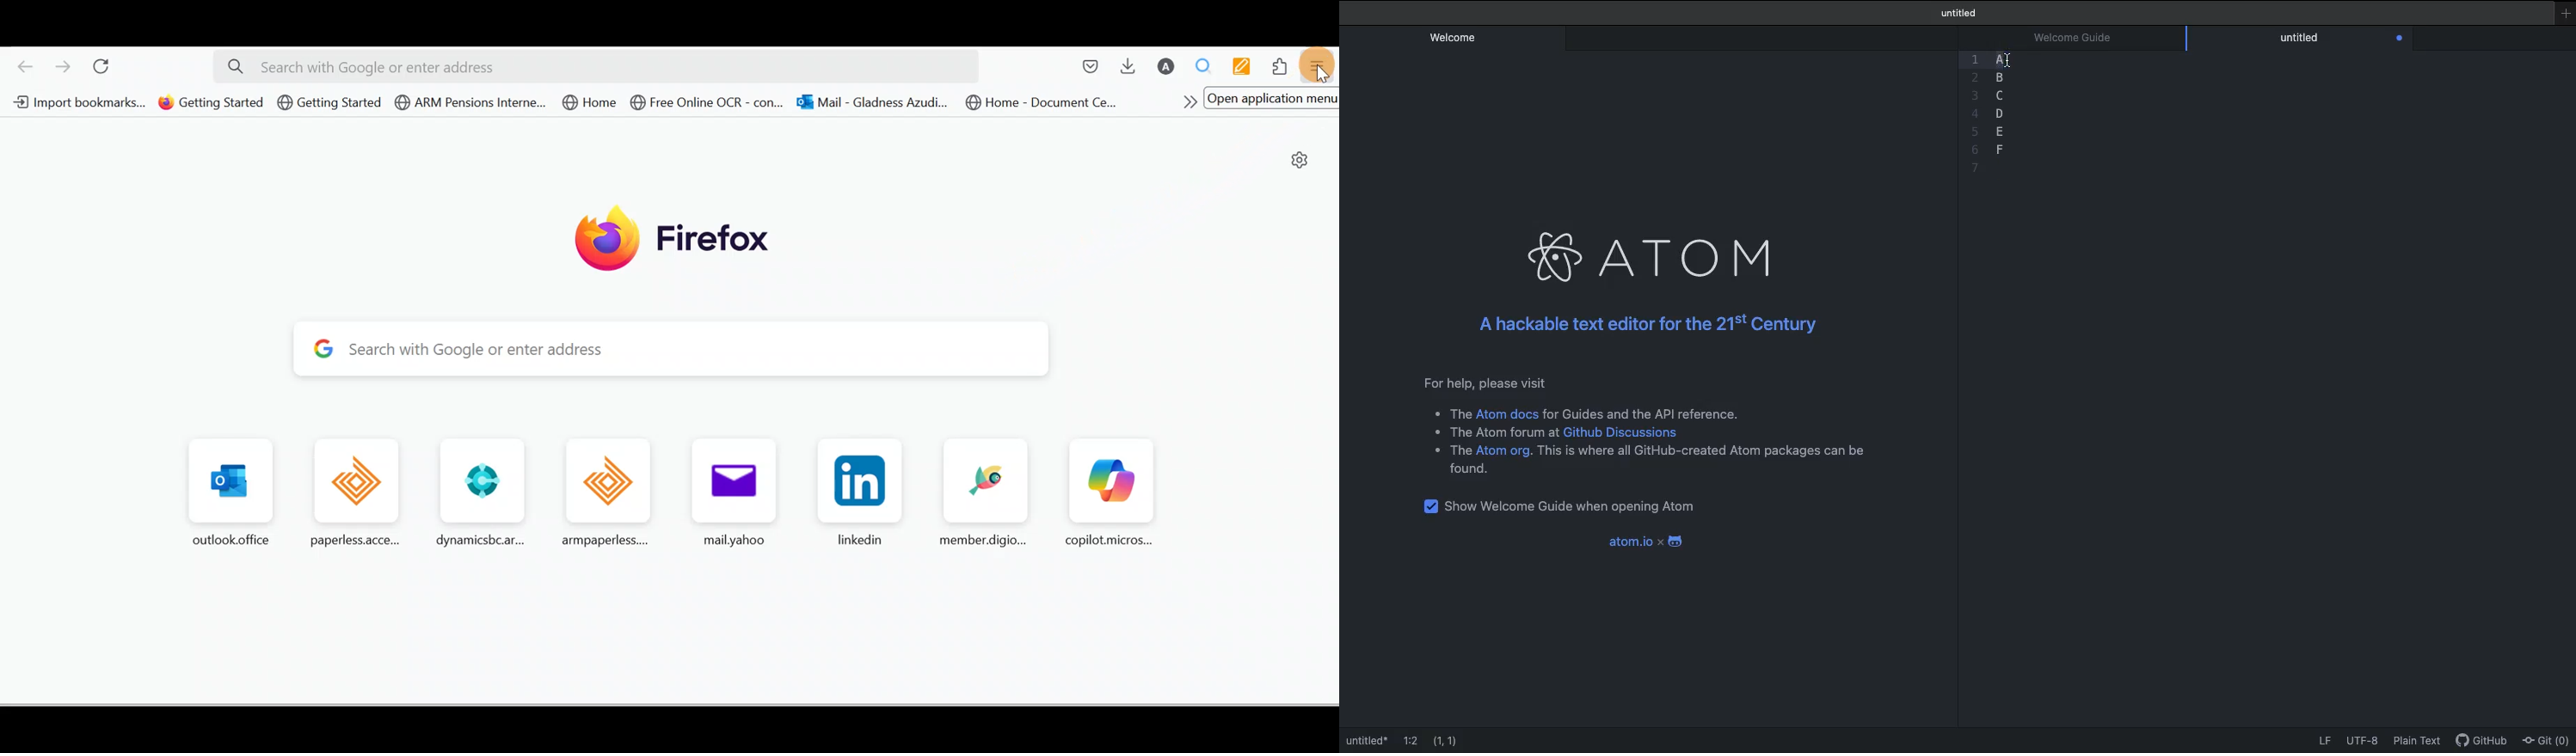 This screenshot has height=756, width=2576. I want to click on Search bar, so click(596, 67).